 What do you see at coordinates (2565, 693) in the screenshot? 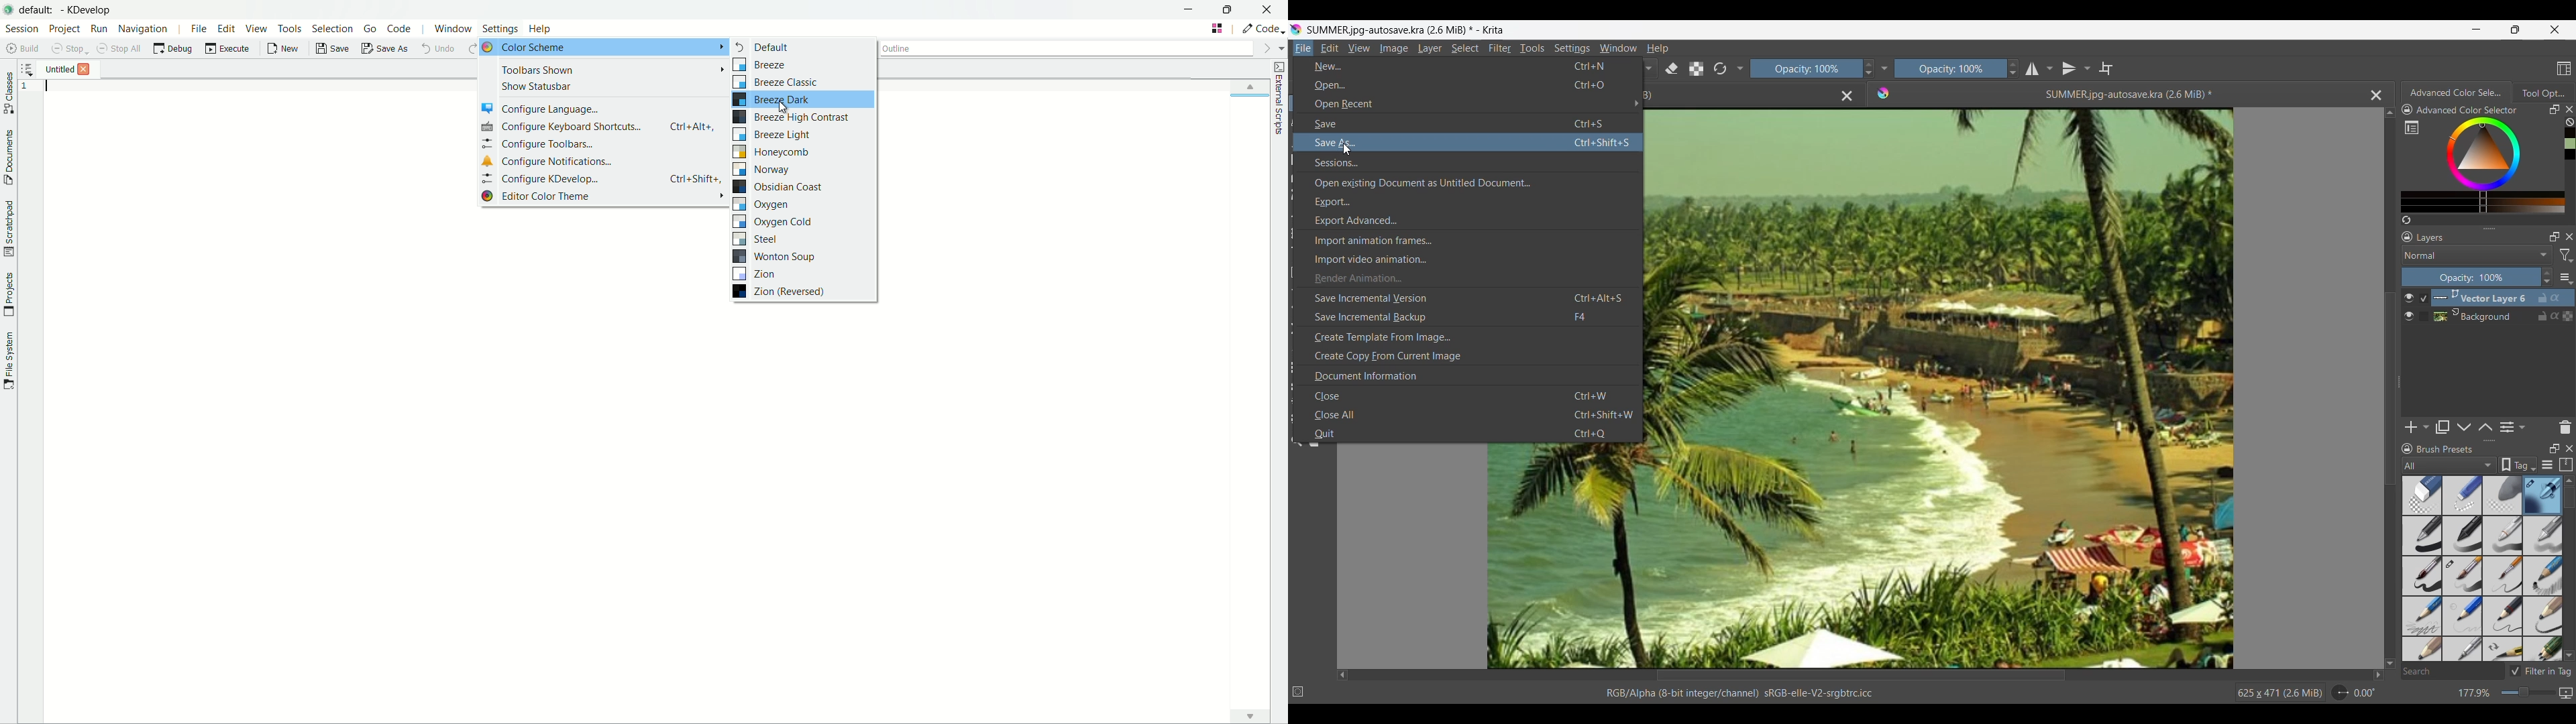
I see `Map displayed canvas between pixel and print size` at bounding box center [2565, 693].